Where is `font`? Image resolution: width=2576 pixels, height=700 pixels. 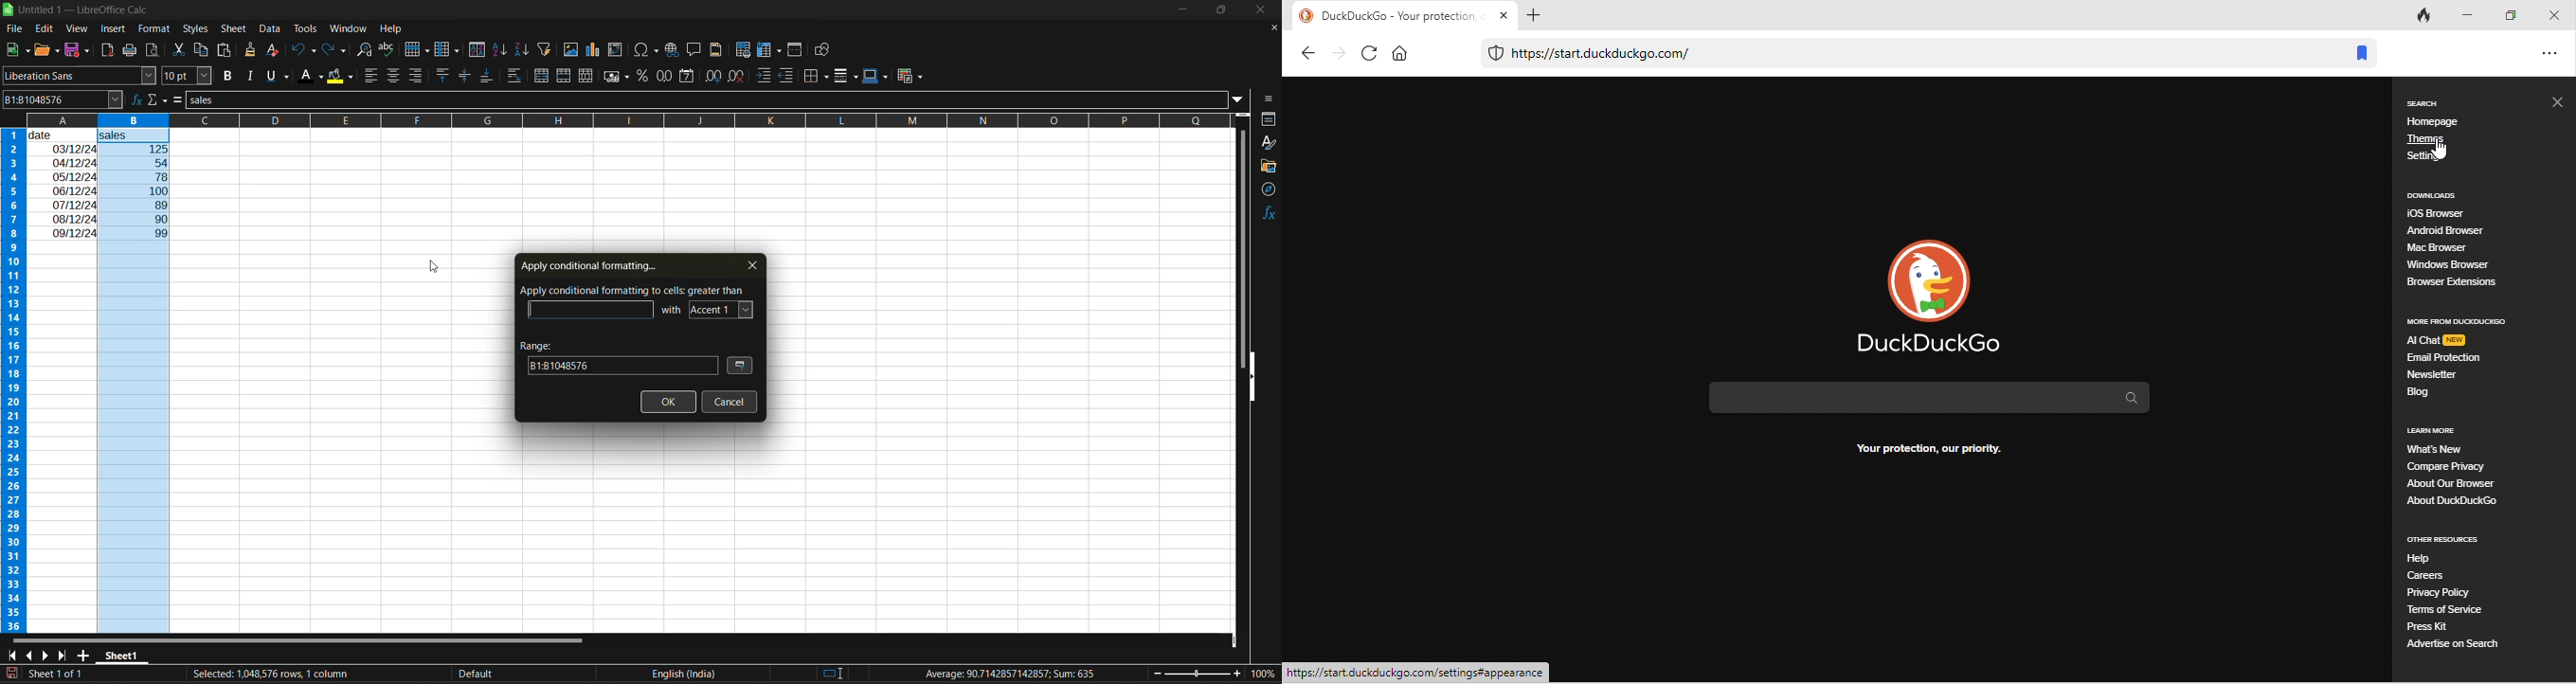 font is located at coordinates (722, 308).